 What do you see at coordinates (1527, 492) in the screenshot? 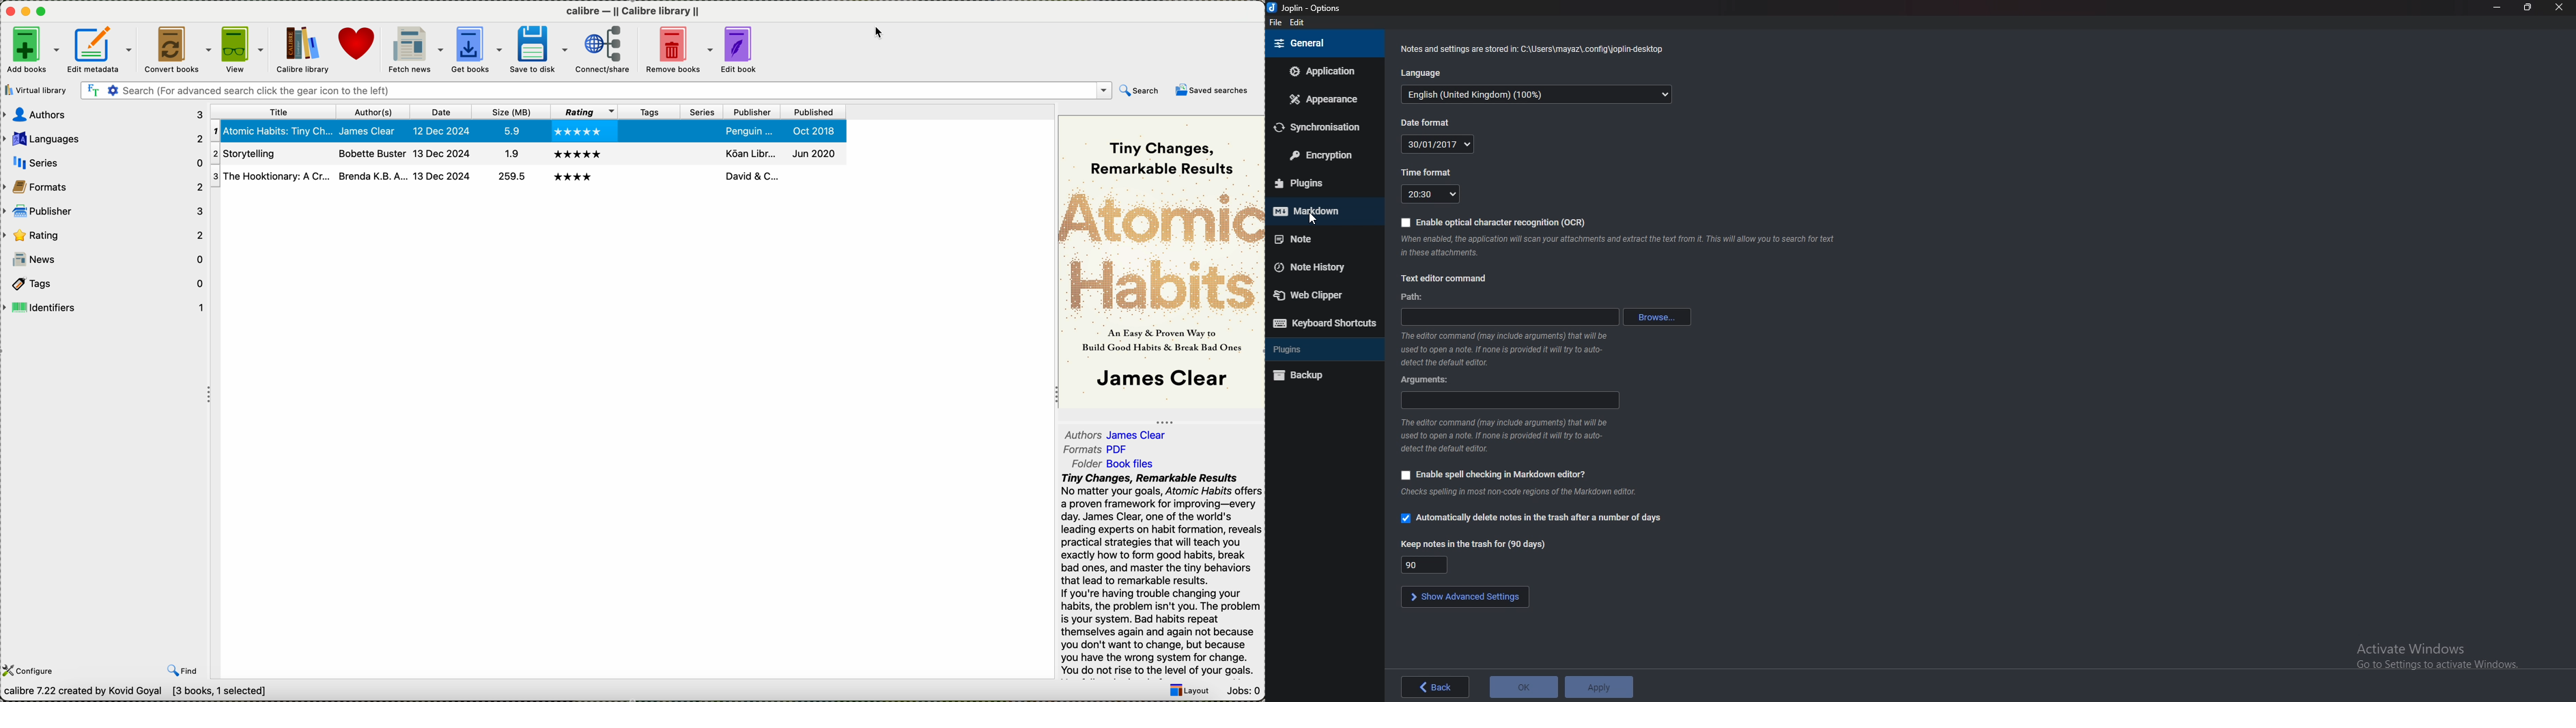
I see `Info` at bounding box center [1527, 492].